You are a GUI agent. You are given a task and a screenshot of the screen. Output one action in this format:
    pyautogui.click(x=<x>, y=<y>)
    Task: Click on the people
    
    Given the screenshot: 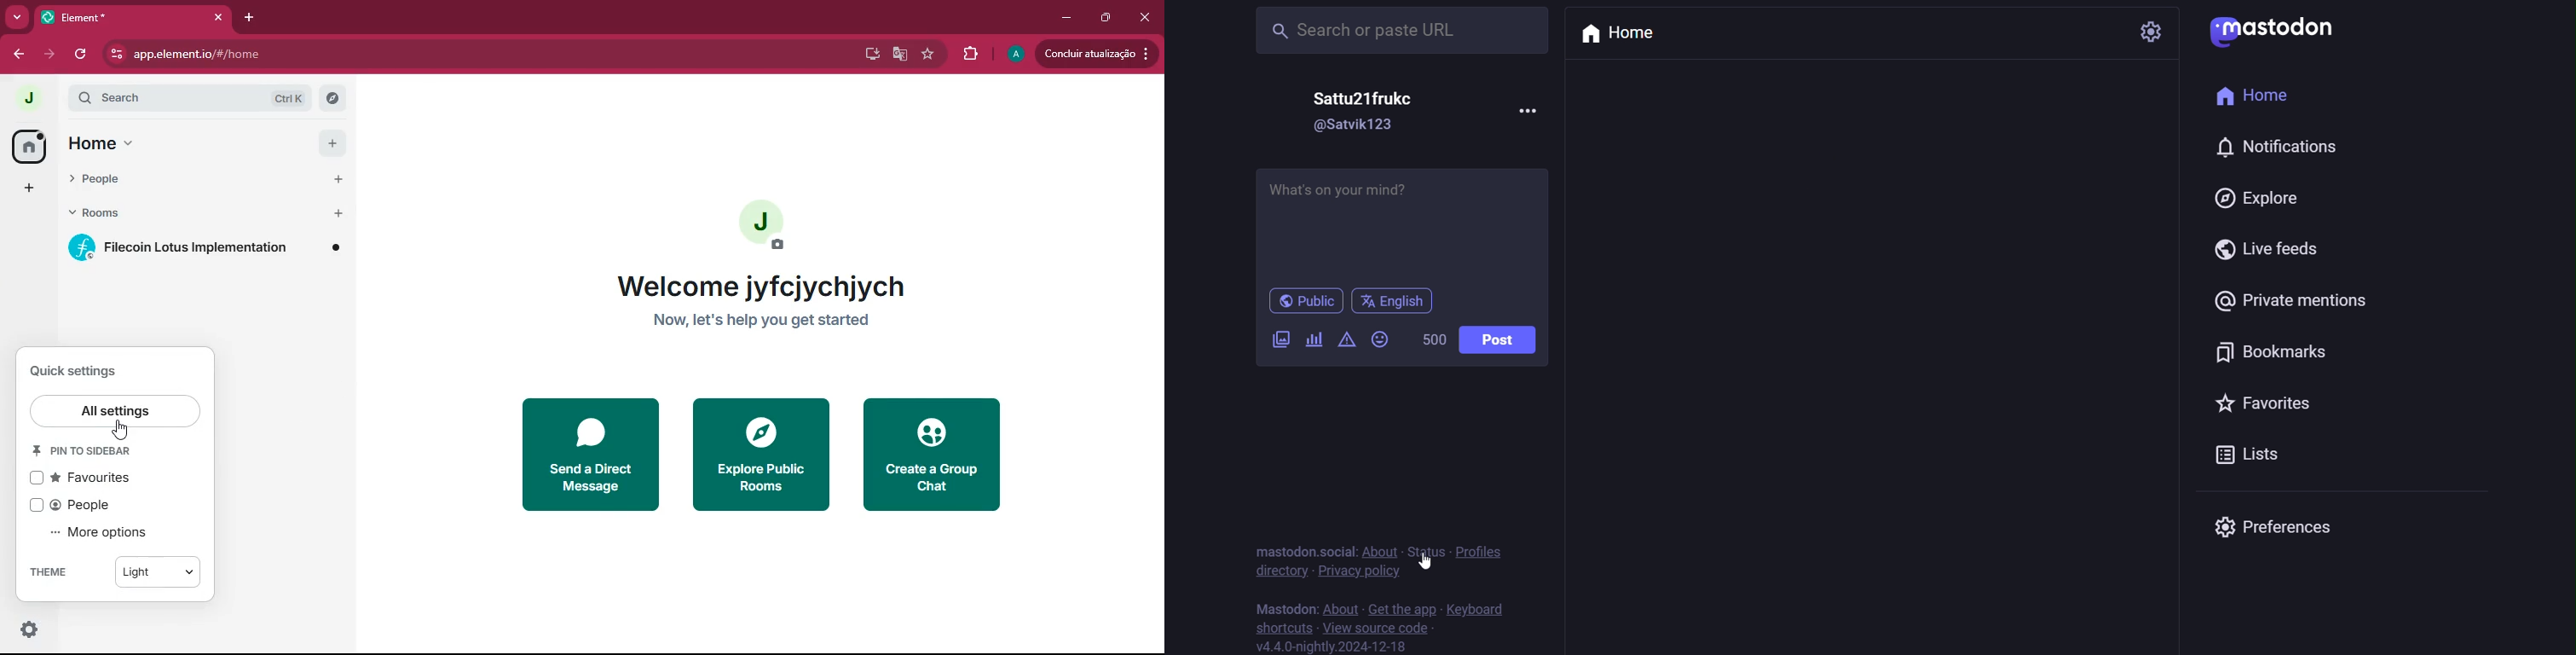 What is the action you would take?
    pyautogui.click(x=176, y=180)
    